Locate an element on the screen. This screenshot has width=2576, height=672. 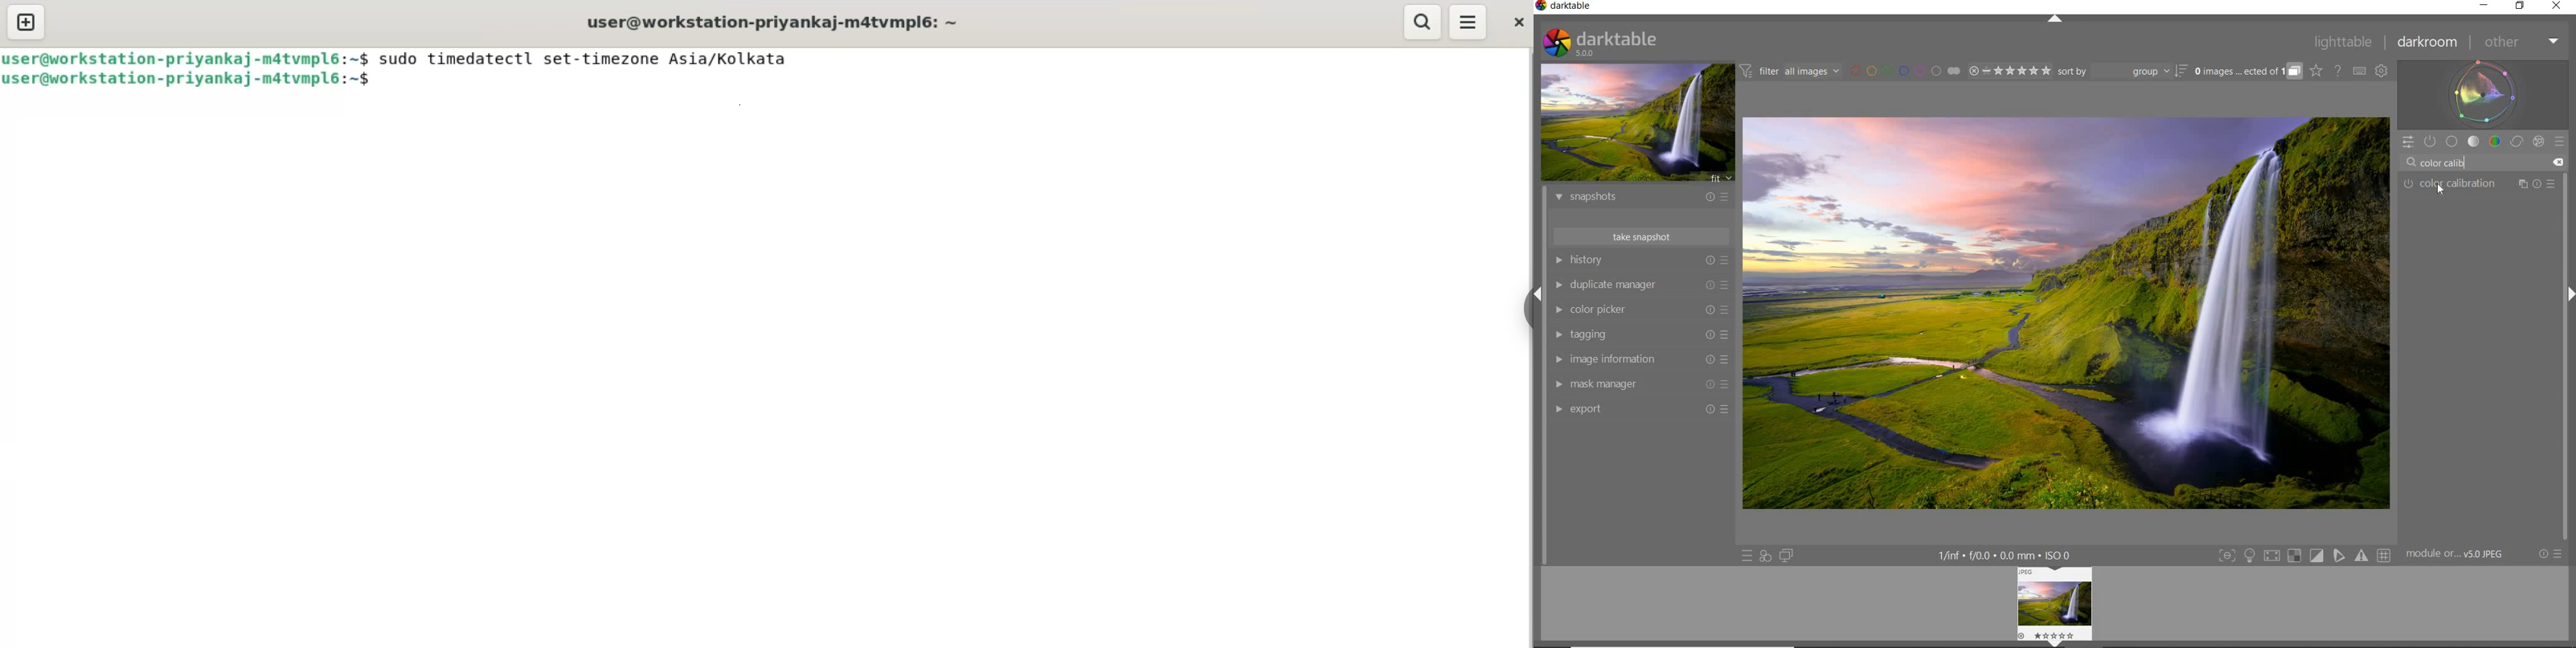
DISPLAYED GUI INFO is located at coordinates (2008, 555).